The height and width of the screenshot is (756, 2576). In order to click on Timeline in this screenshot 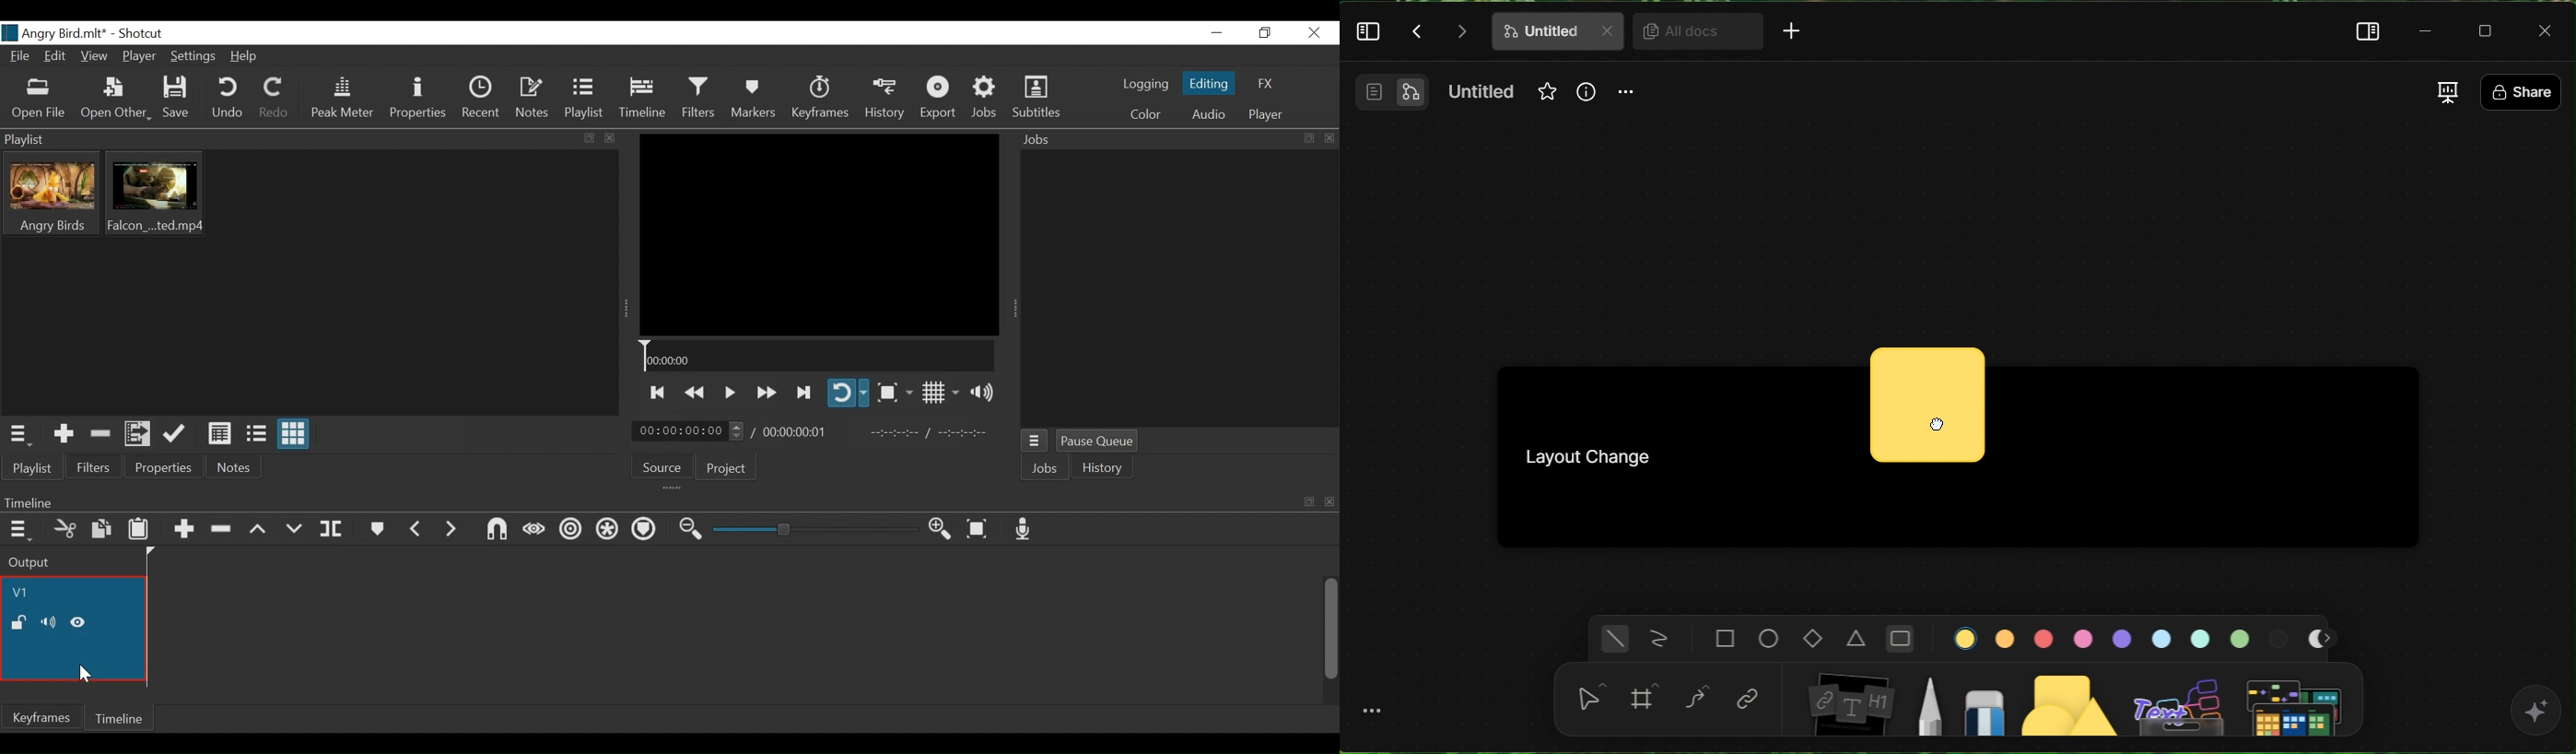, I will do `click(123, 719)`.